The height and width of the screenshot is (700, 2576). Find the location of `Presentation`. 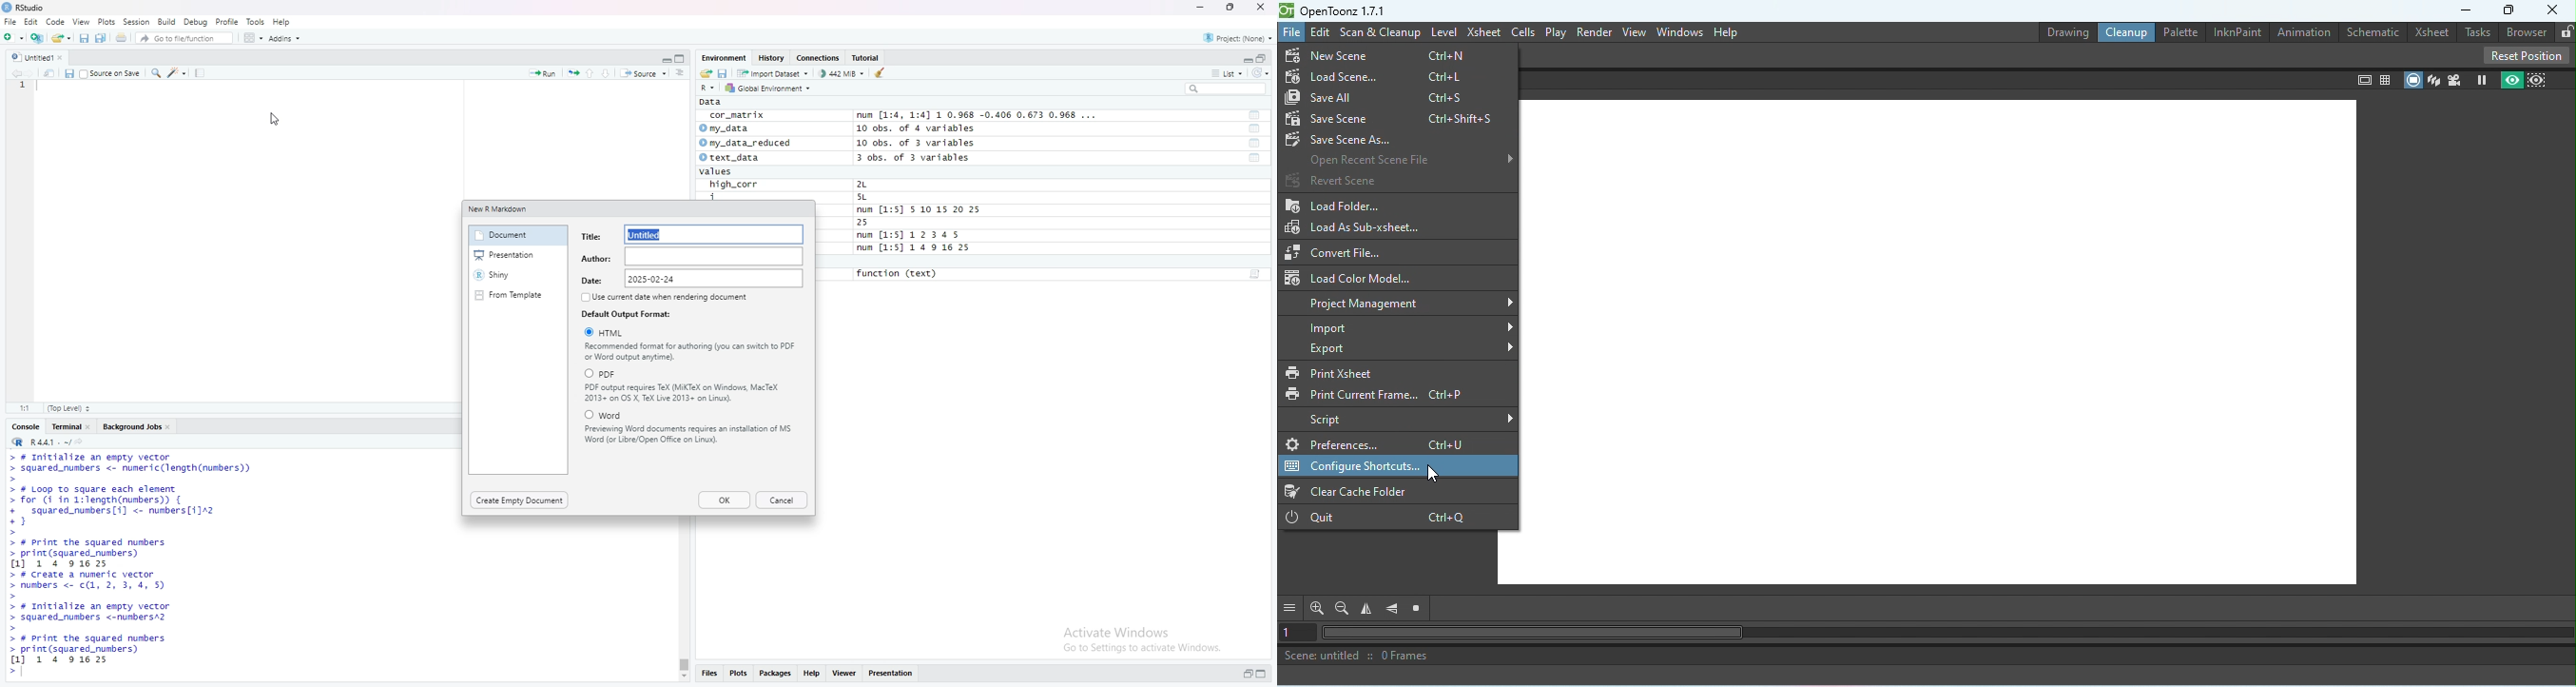

Presentation is located at coordinates (516, 255).